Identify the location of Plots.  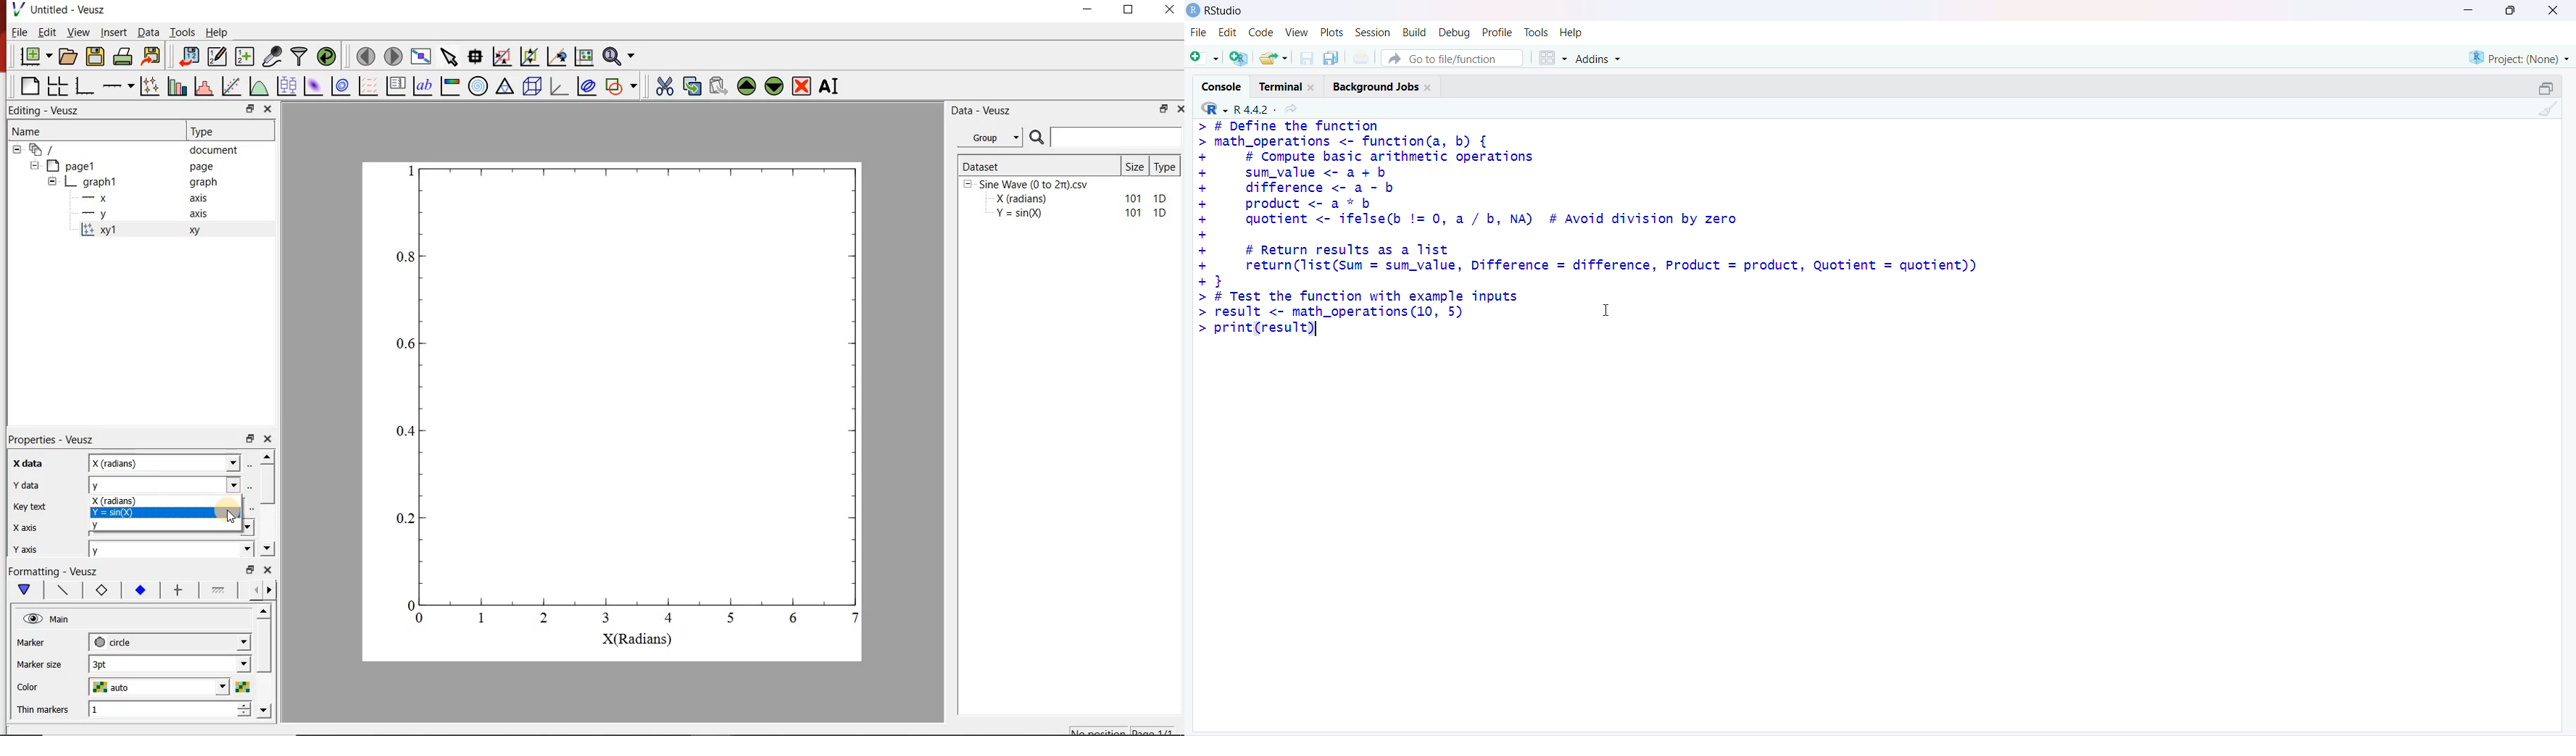
(1330, 32).